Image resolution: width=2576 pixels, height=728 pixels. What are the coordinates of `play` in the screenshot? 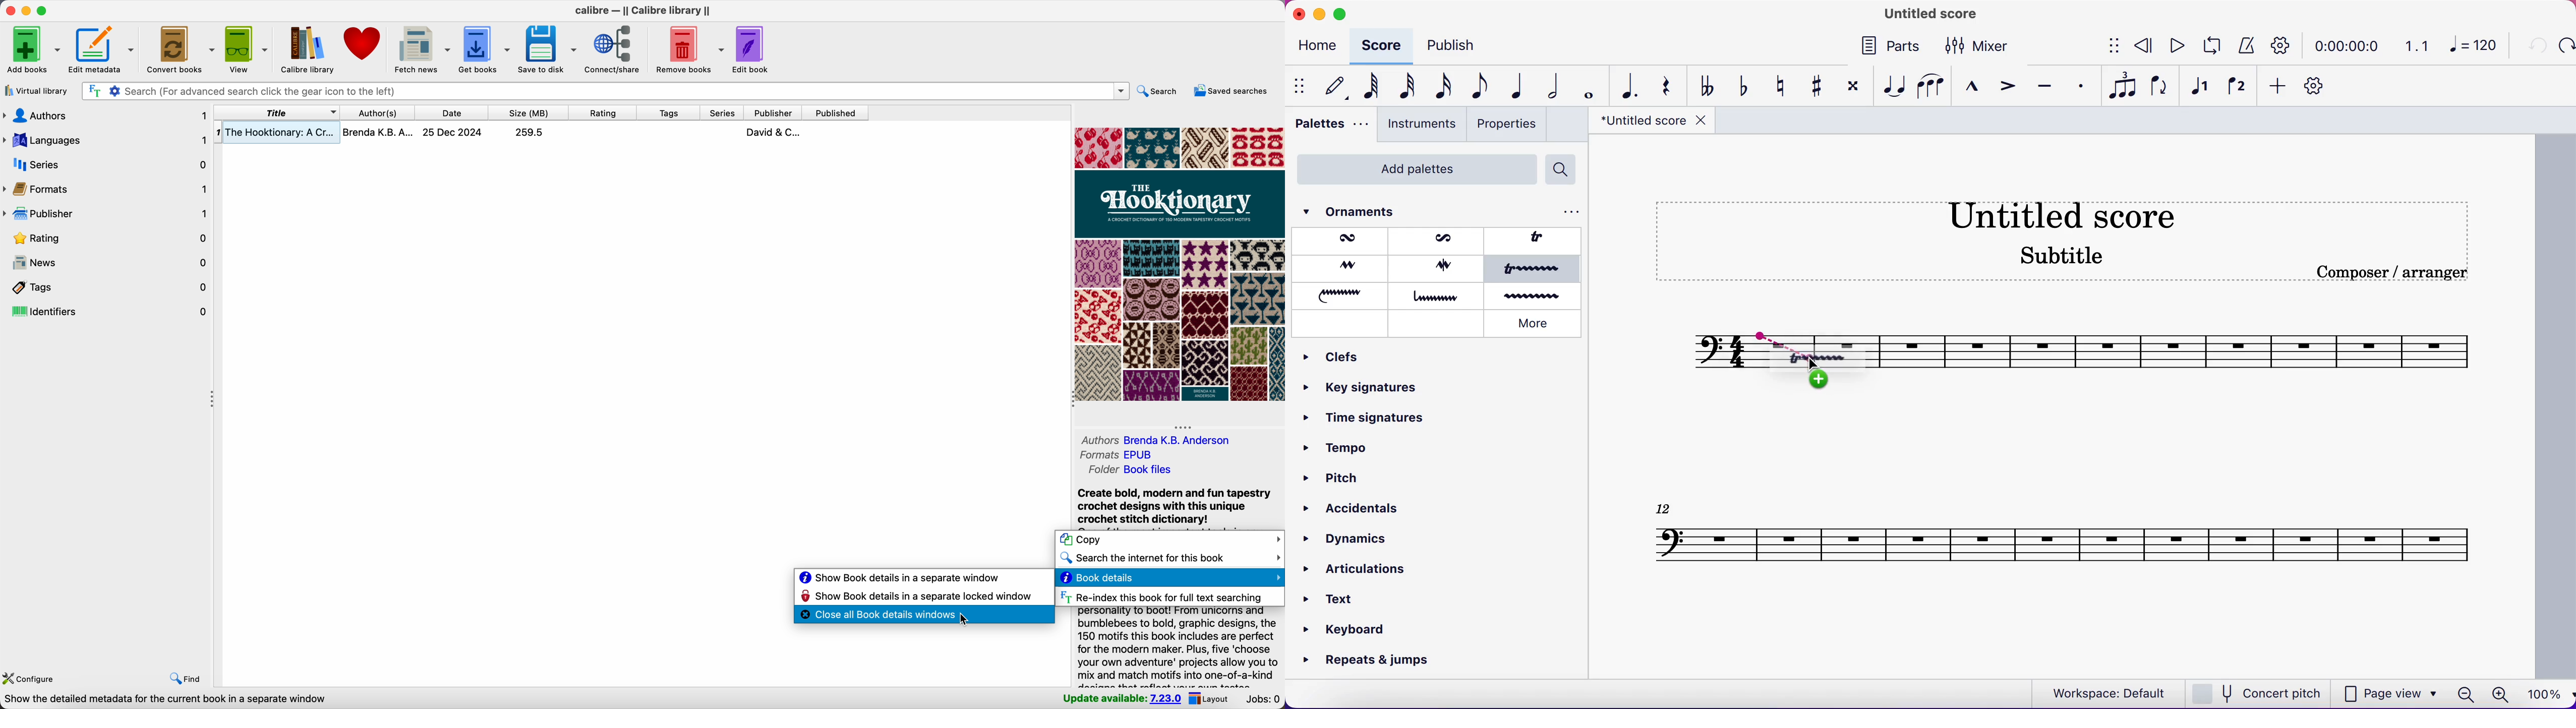 It's located at (2177, 47).